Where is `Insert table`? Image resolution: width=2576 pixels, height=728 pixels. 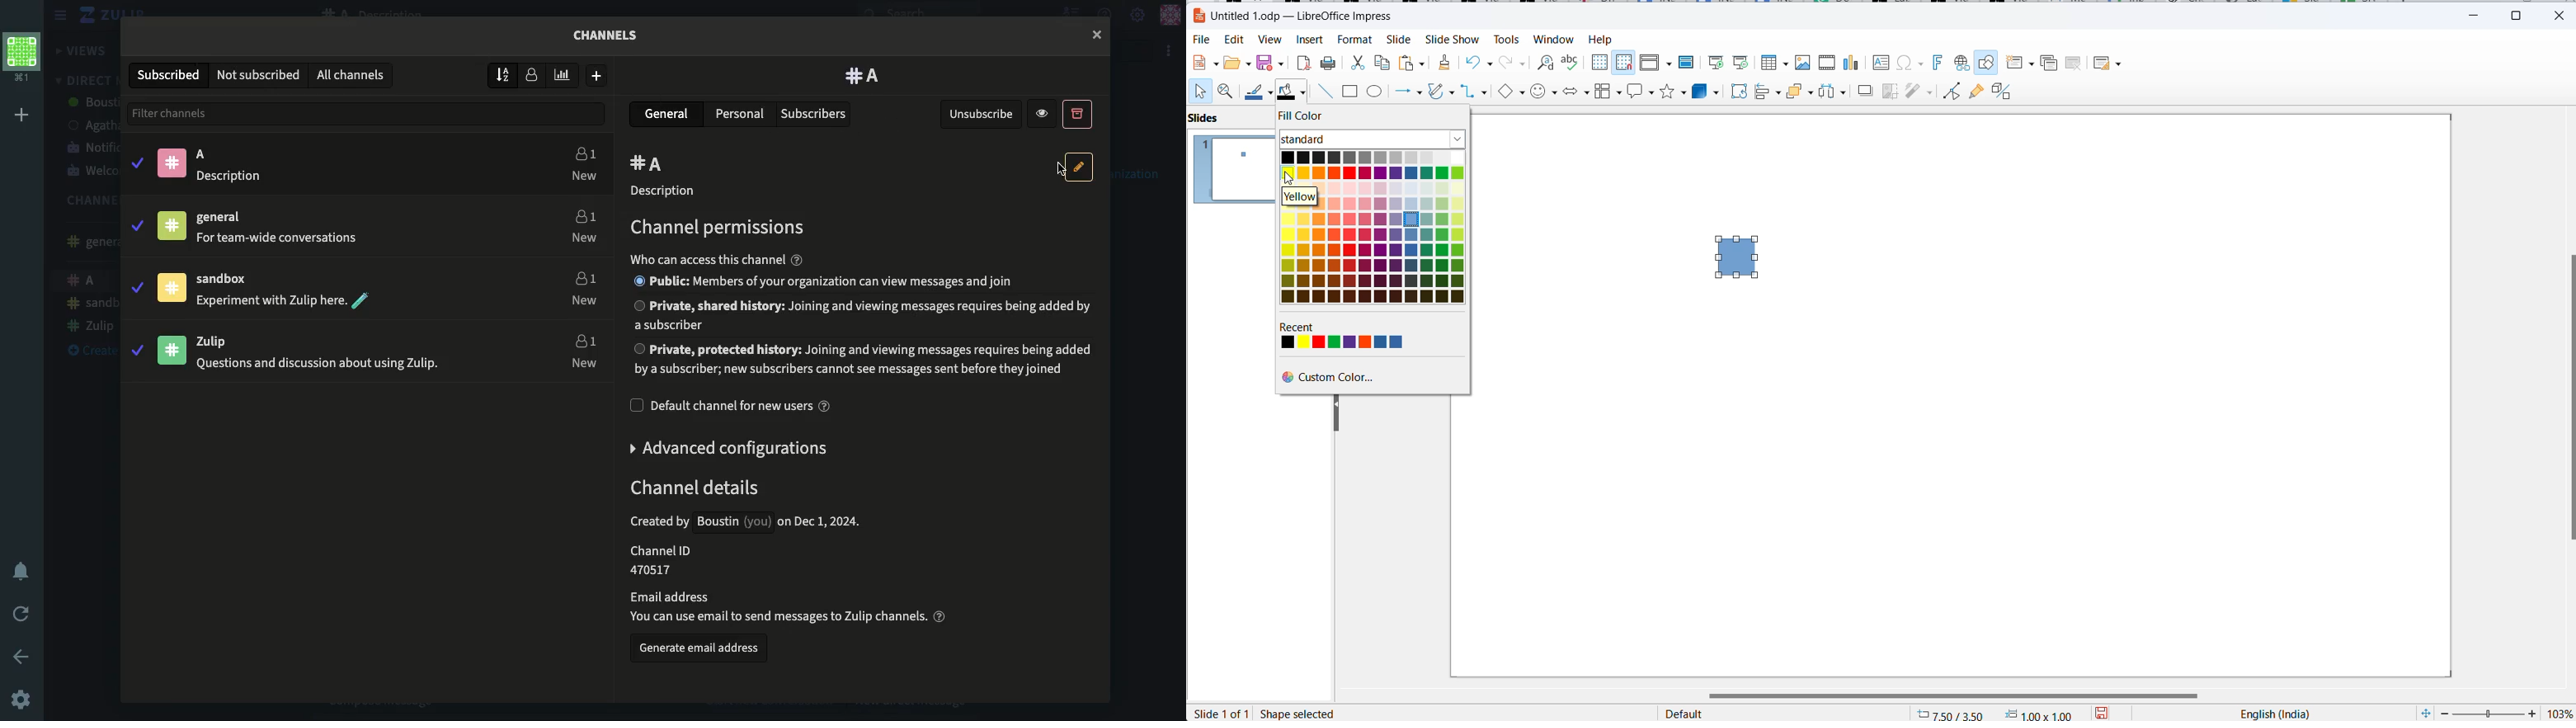 Insert table is located at coordinates (1774, 62).